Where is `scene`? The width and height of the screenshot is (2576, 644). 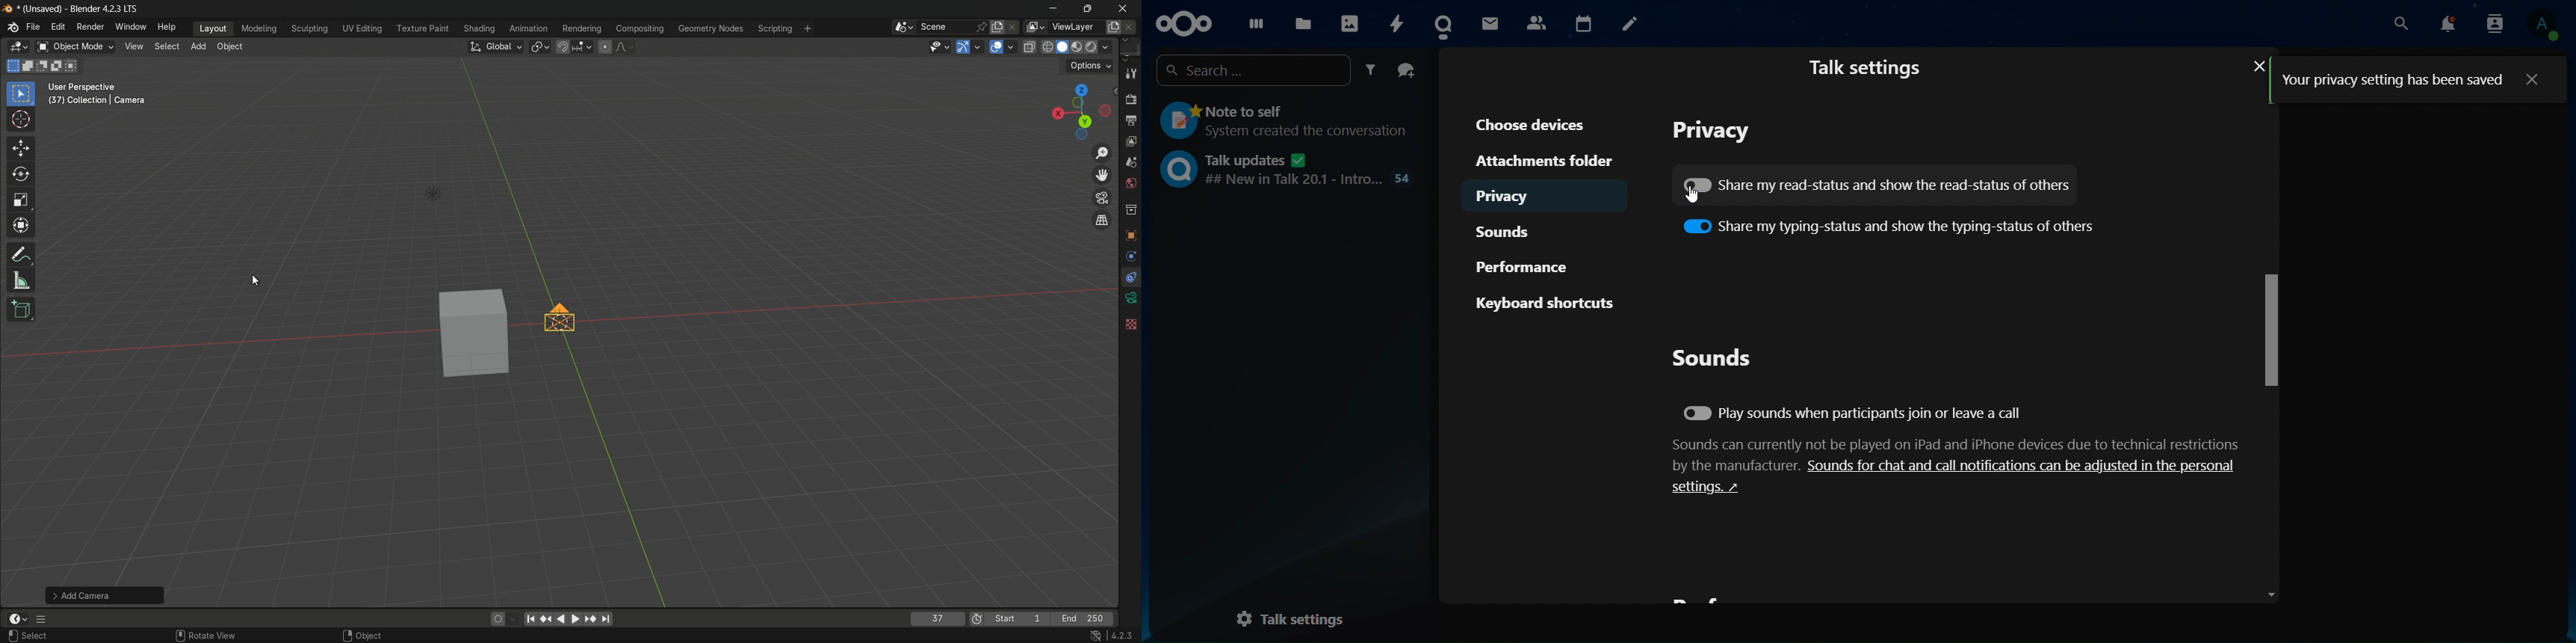
scene is located at coordinates (1130, 163).